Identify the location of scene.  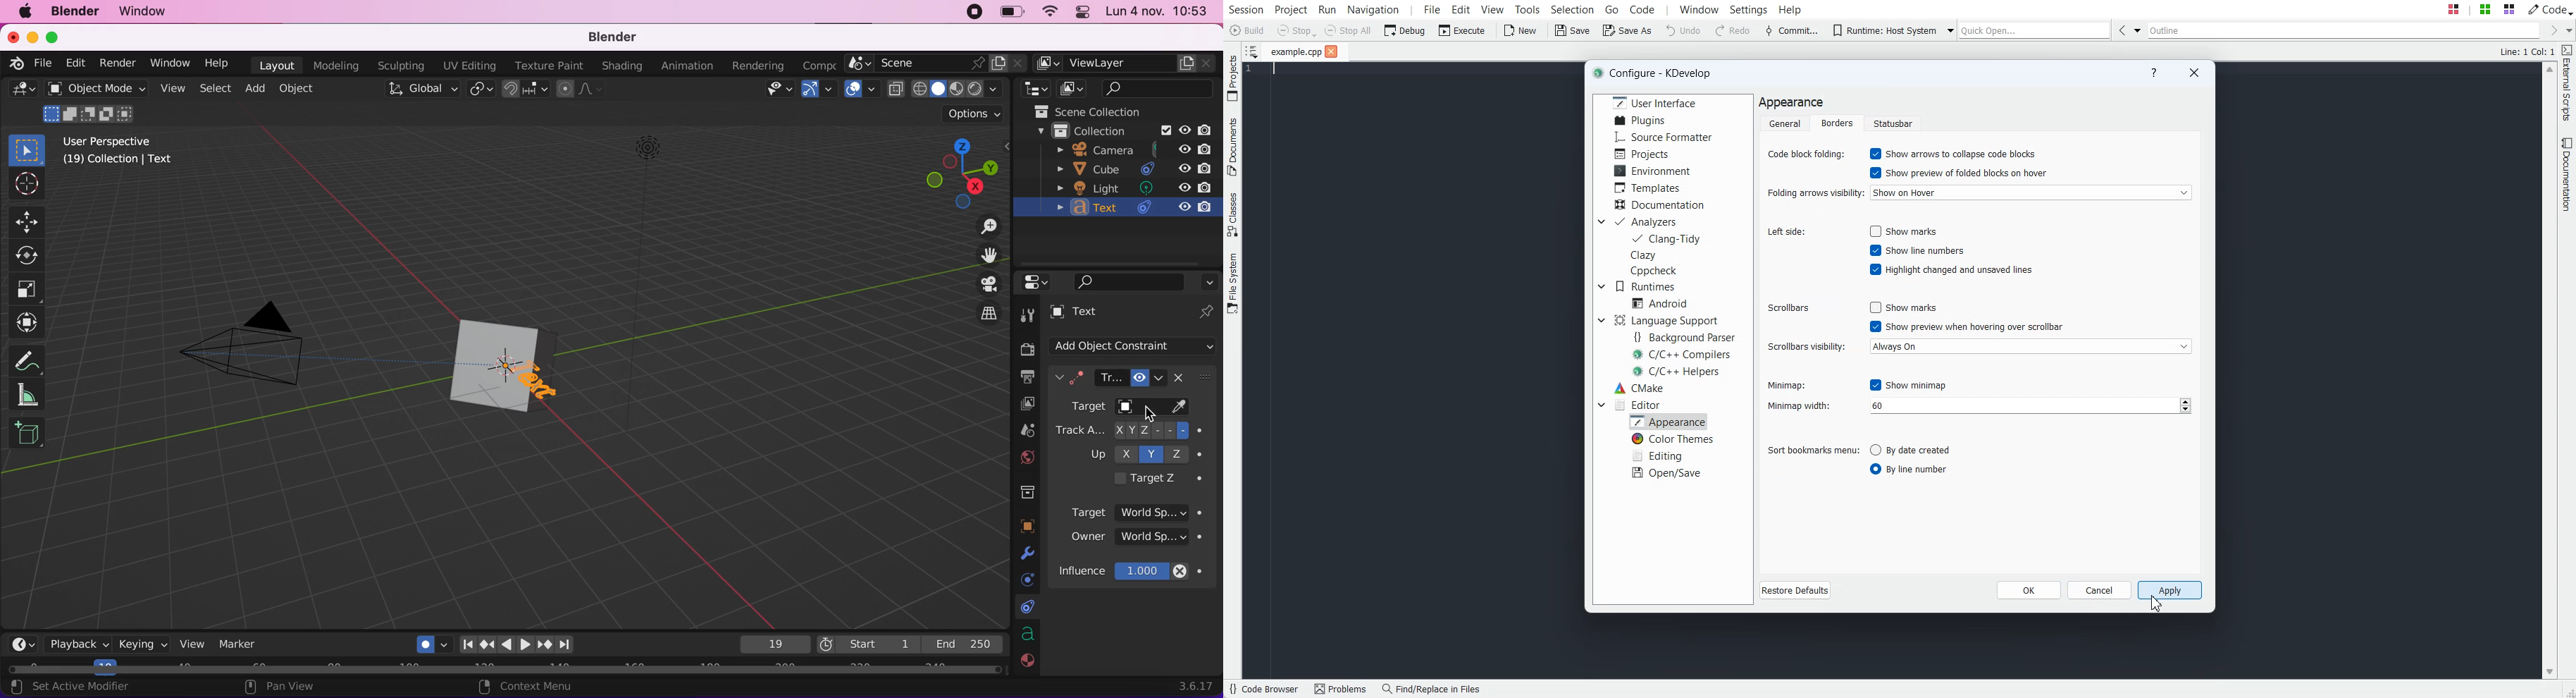
(937, 64).